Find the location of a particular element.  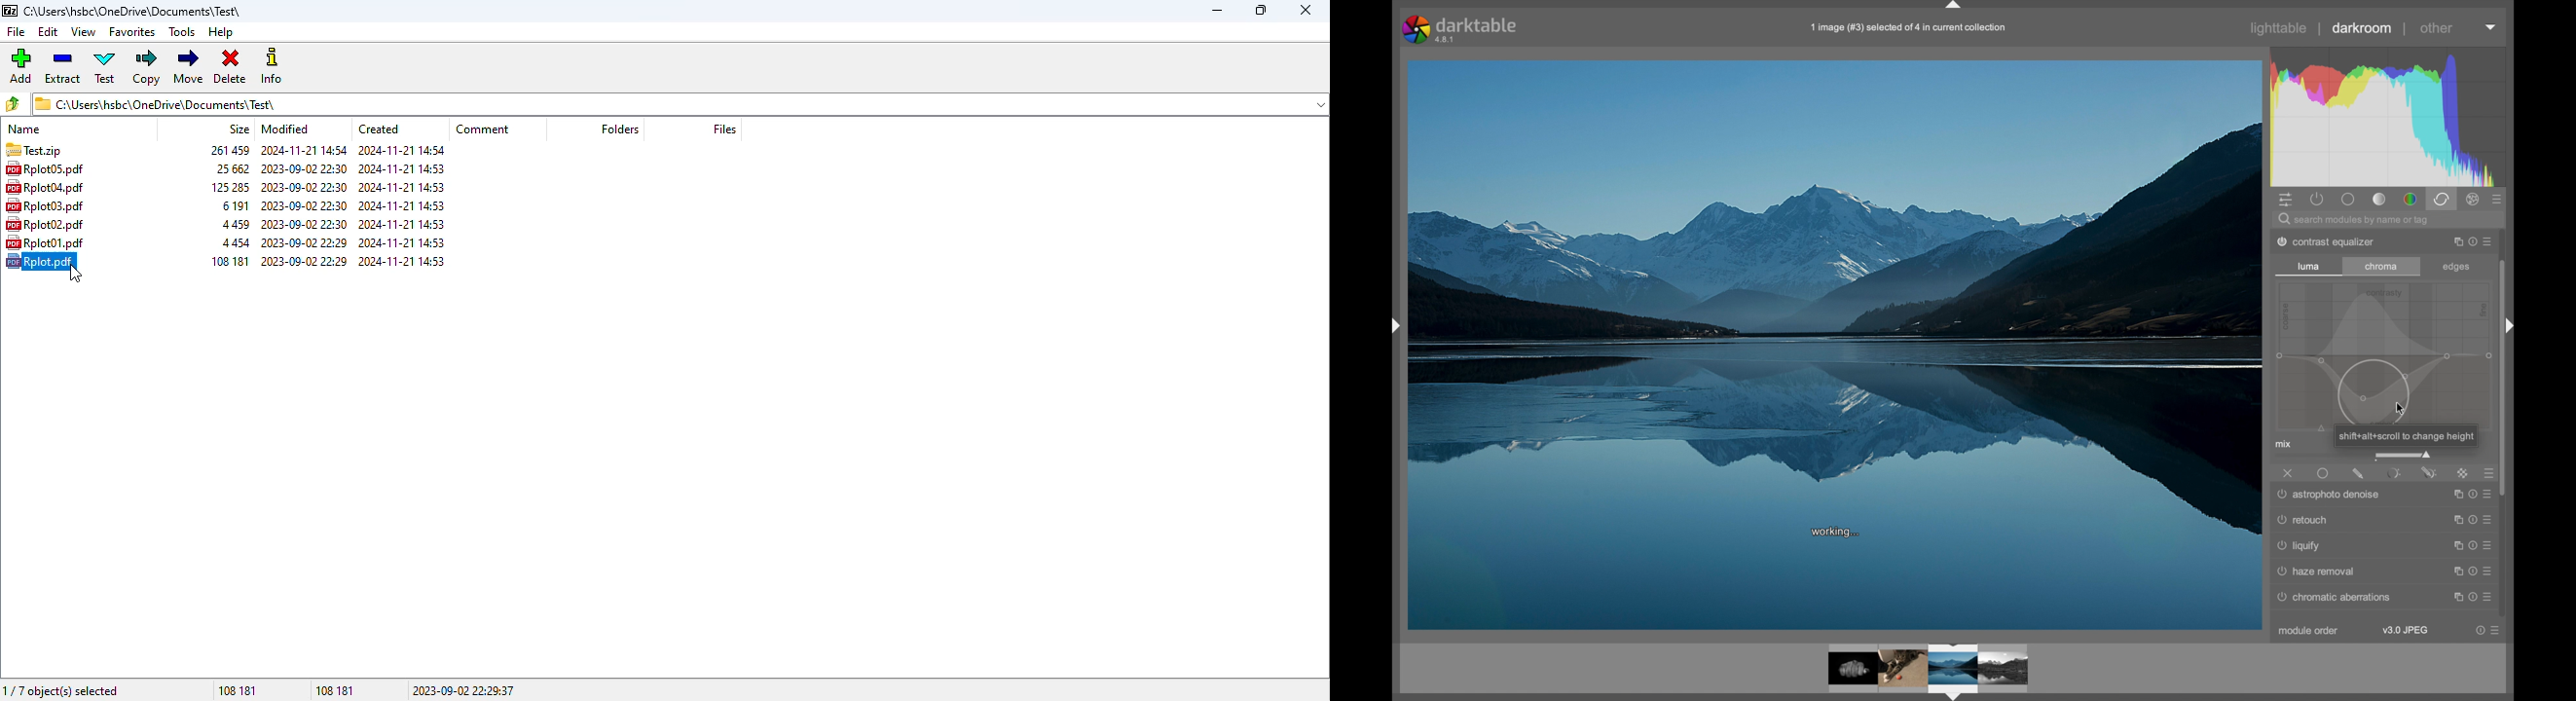

7 ZIP logo is located at coordinates (9, 12).